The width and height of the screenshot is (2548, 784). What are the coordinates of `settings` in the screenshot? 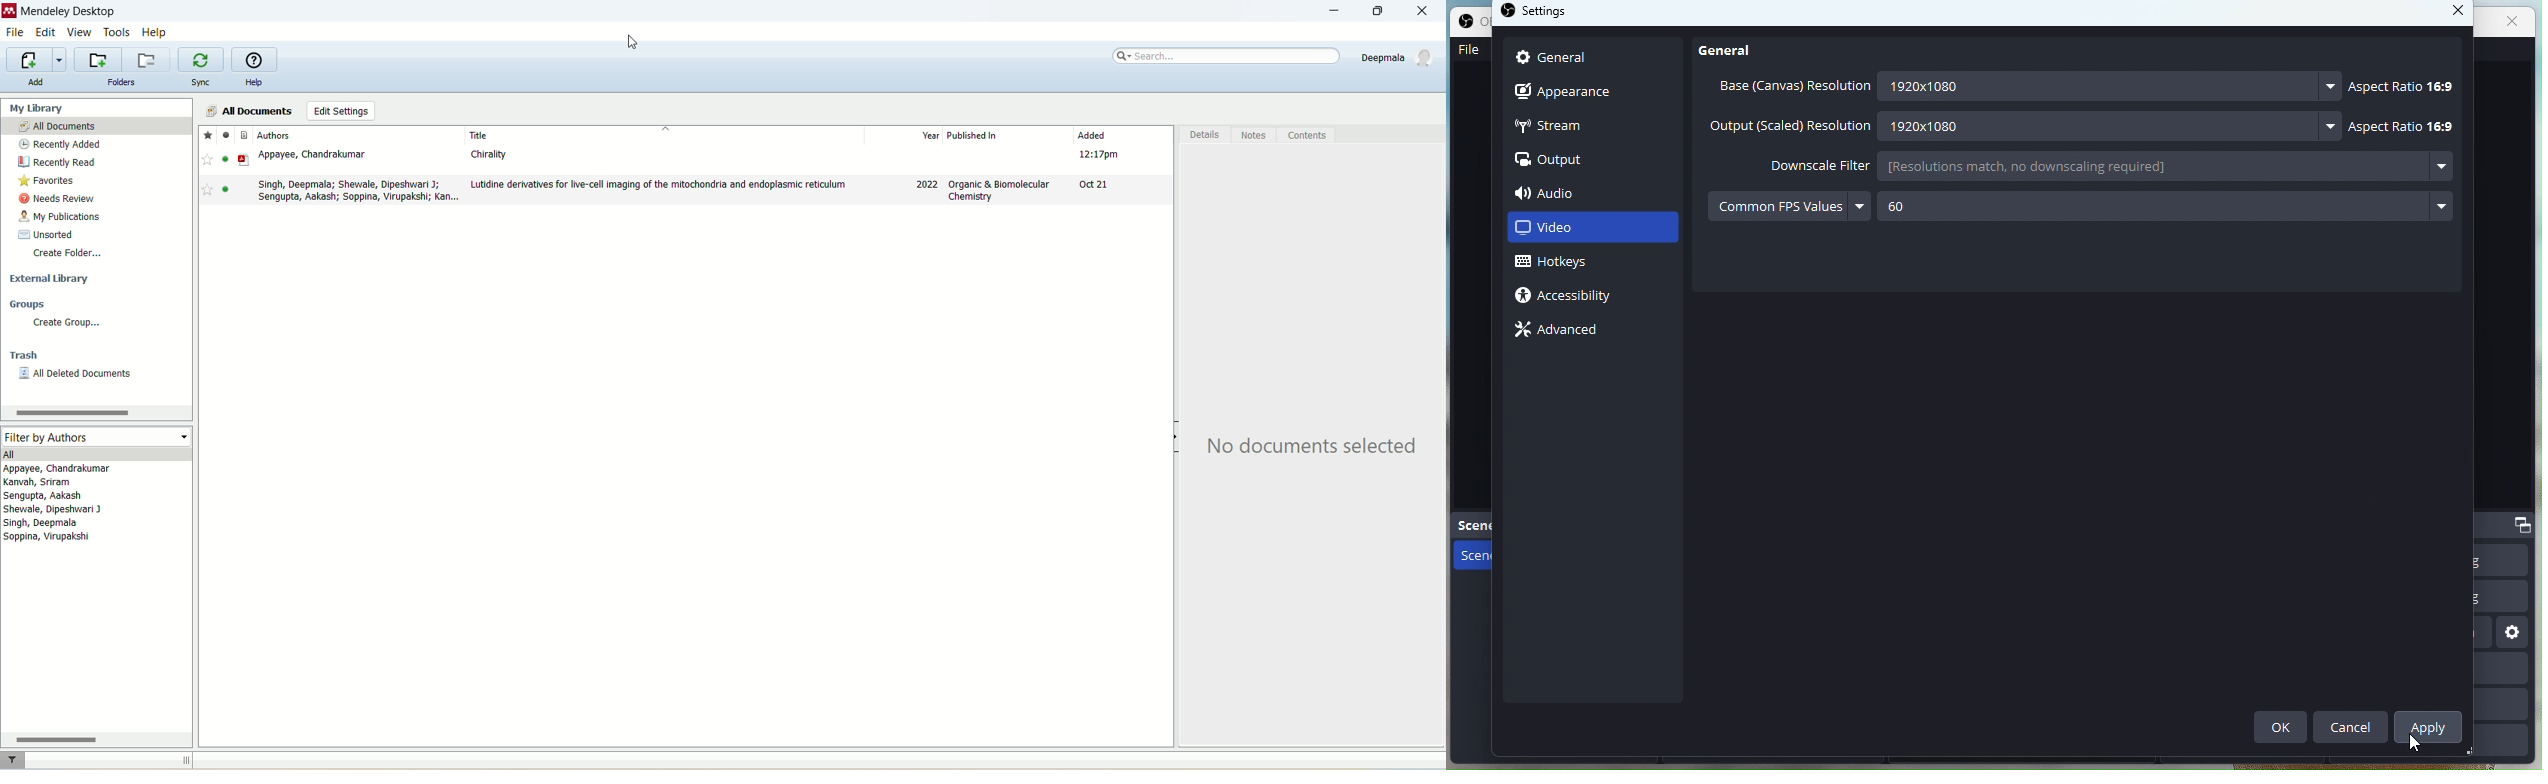 It's located at (1554, 14).